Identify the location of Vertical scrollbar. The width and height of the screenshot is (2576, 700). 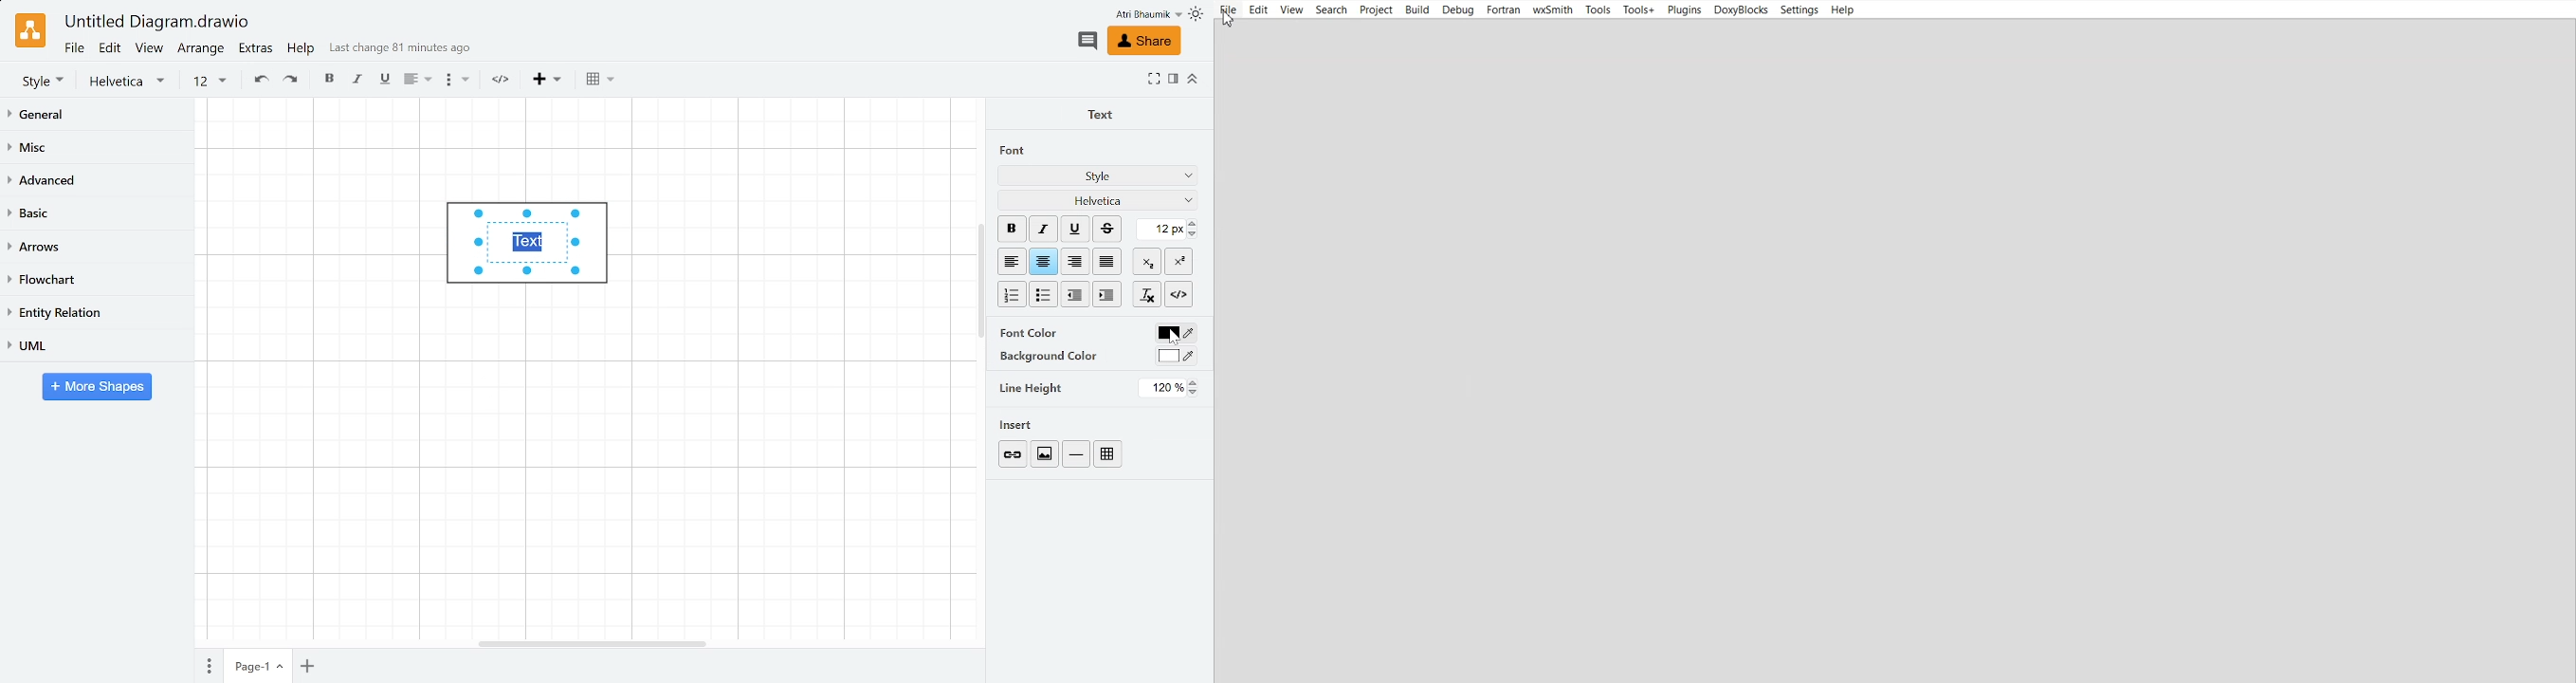
(981, 284).